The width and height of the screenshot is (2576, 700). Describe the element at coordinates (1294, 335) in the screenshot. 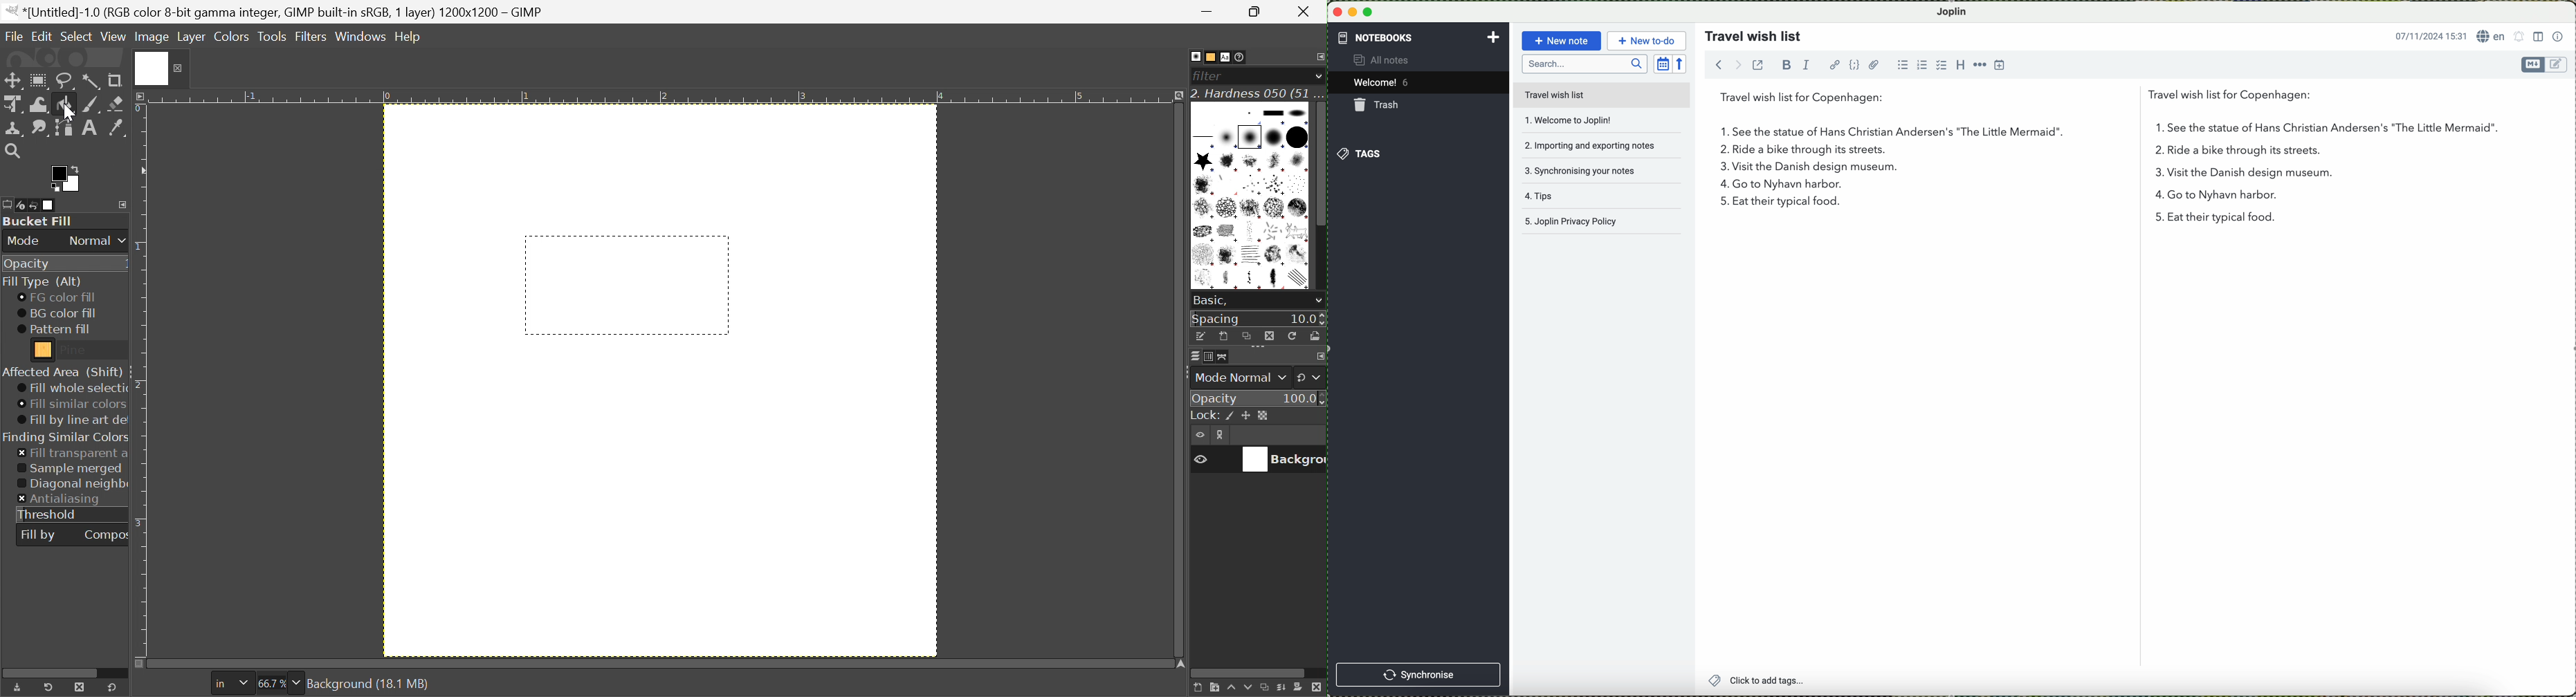

I see `Refresh brushes` at that location.